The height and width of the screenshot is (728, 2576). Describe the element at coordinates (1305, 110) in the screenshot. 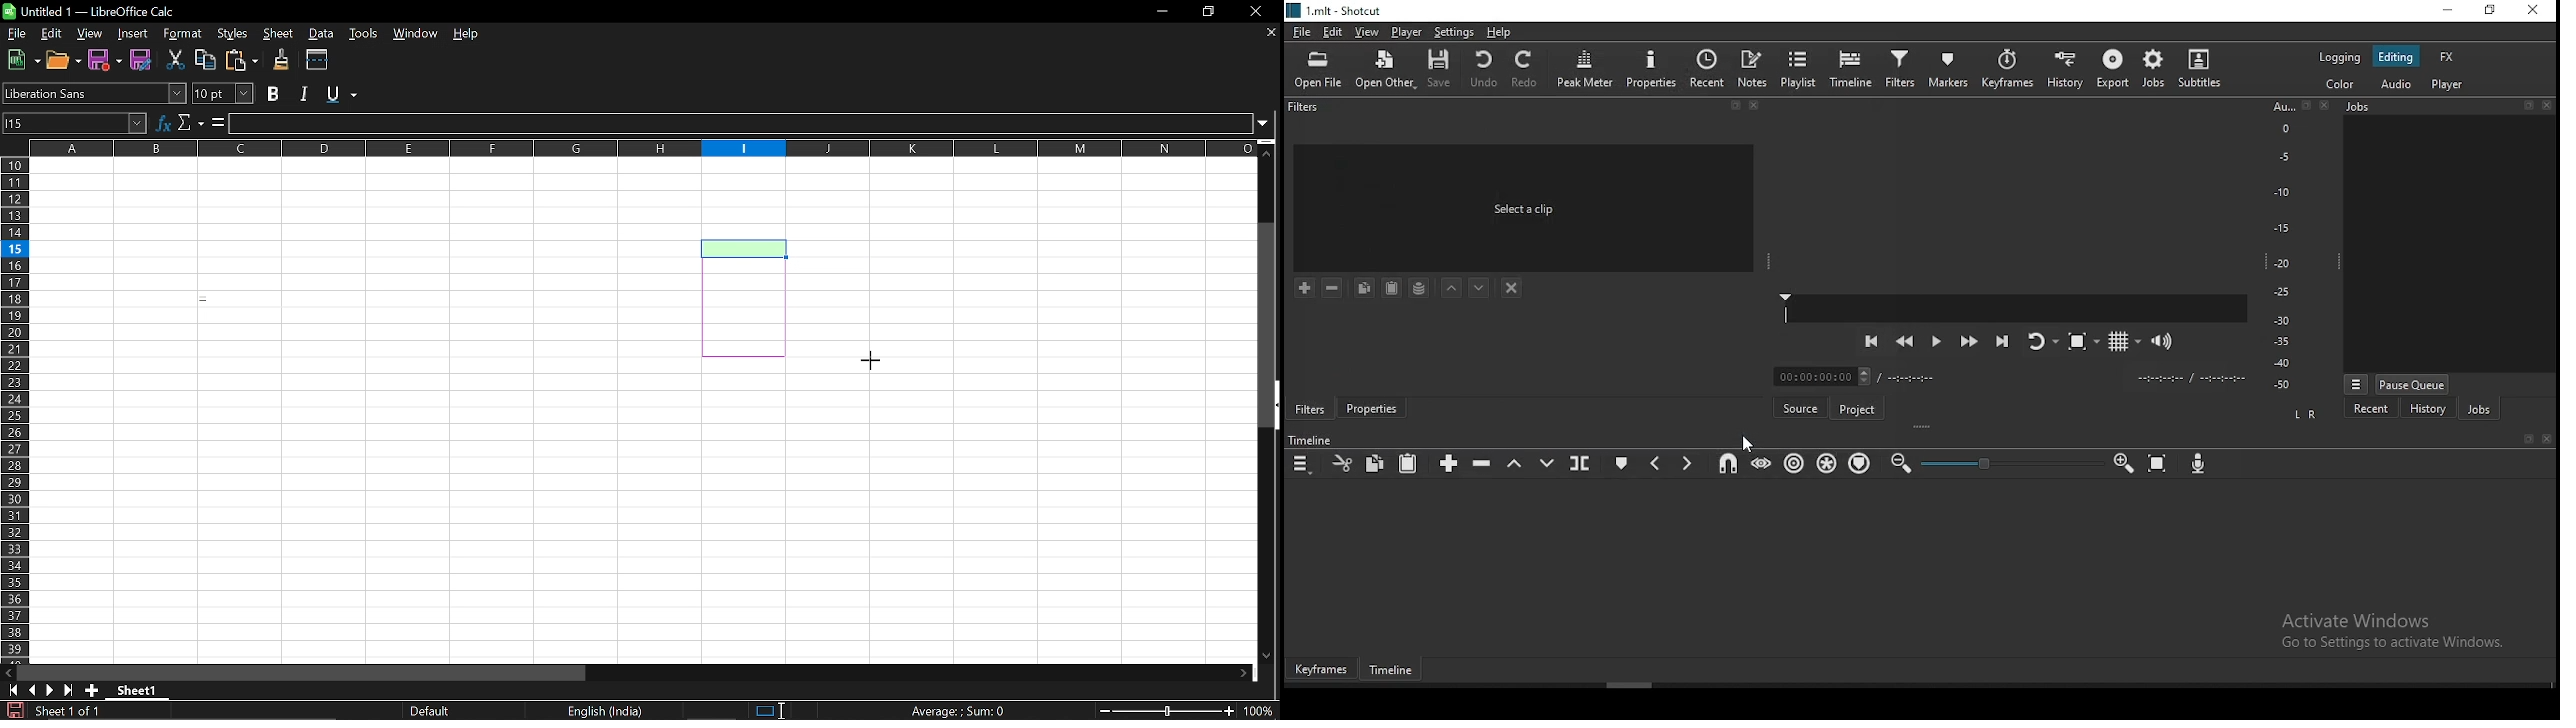

I see `filters` at that location.